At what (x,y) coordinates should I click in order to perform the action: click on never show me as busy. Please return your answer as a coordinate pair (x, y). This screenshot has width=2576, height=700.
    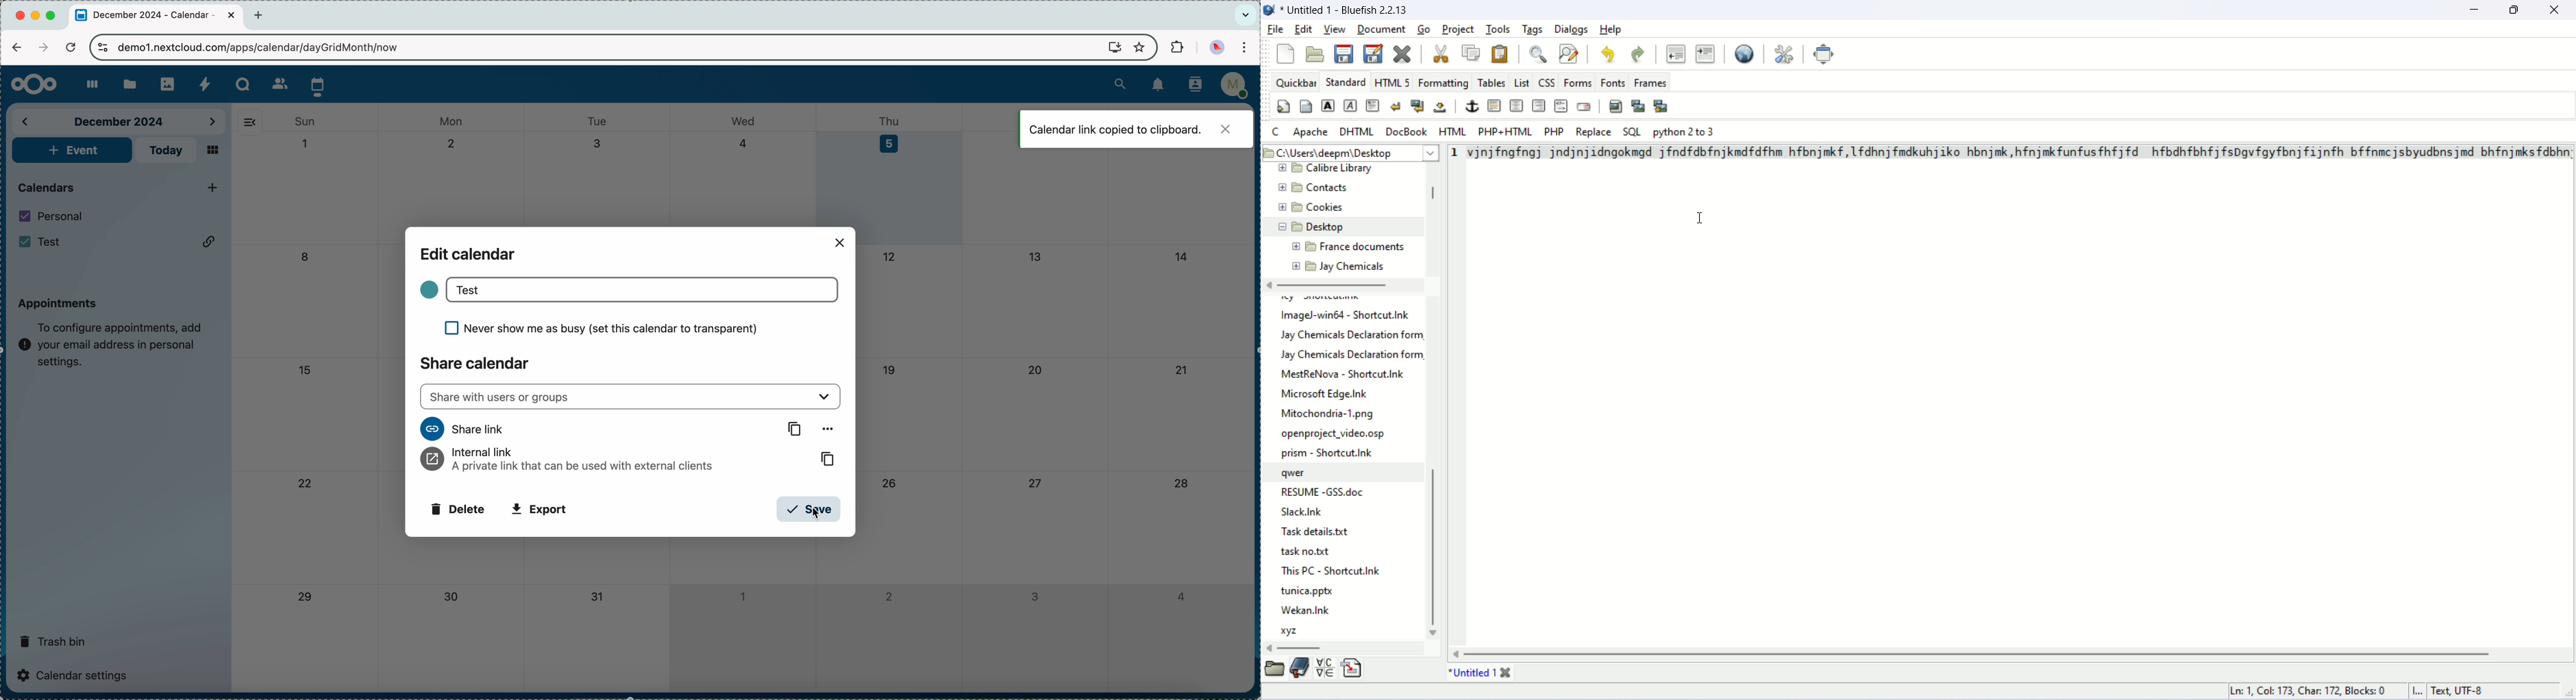
    Looking at the image, I should click on (600, 327).